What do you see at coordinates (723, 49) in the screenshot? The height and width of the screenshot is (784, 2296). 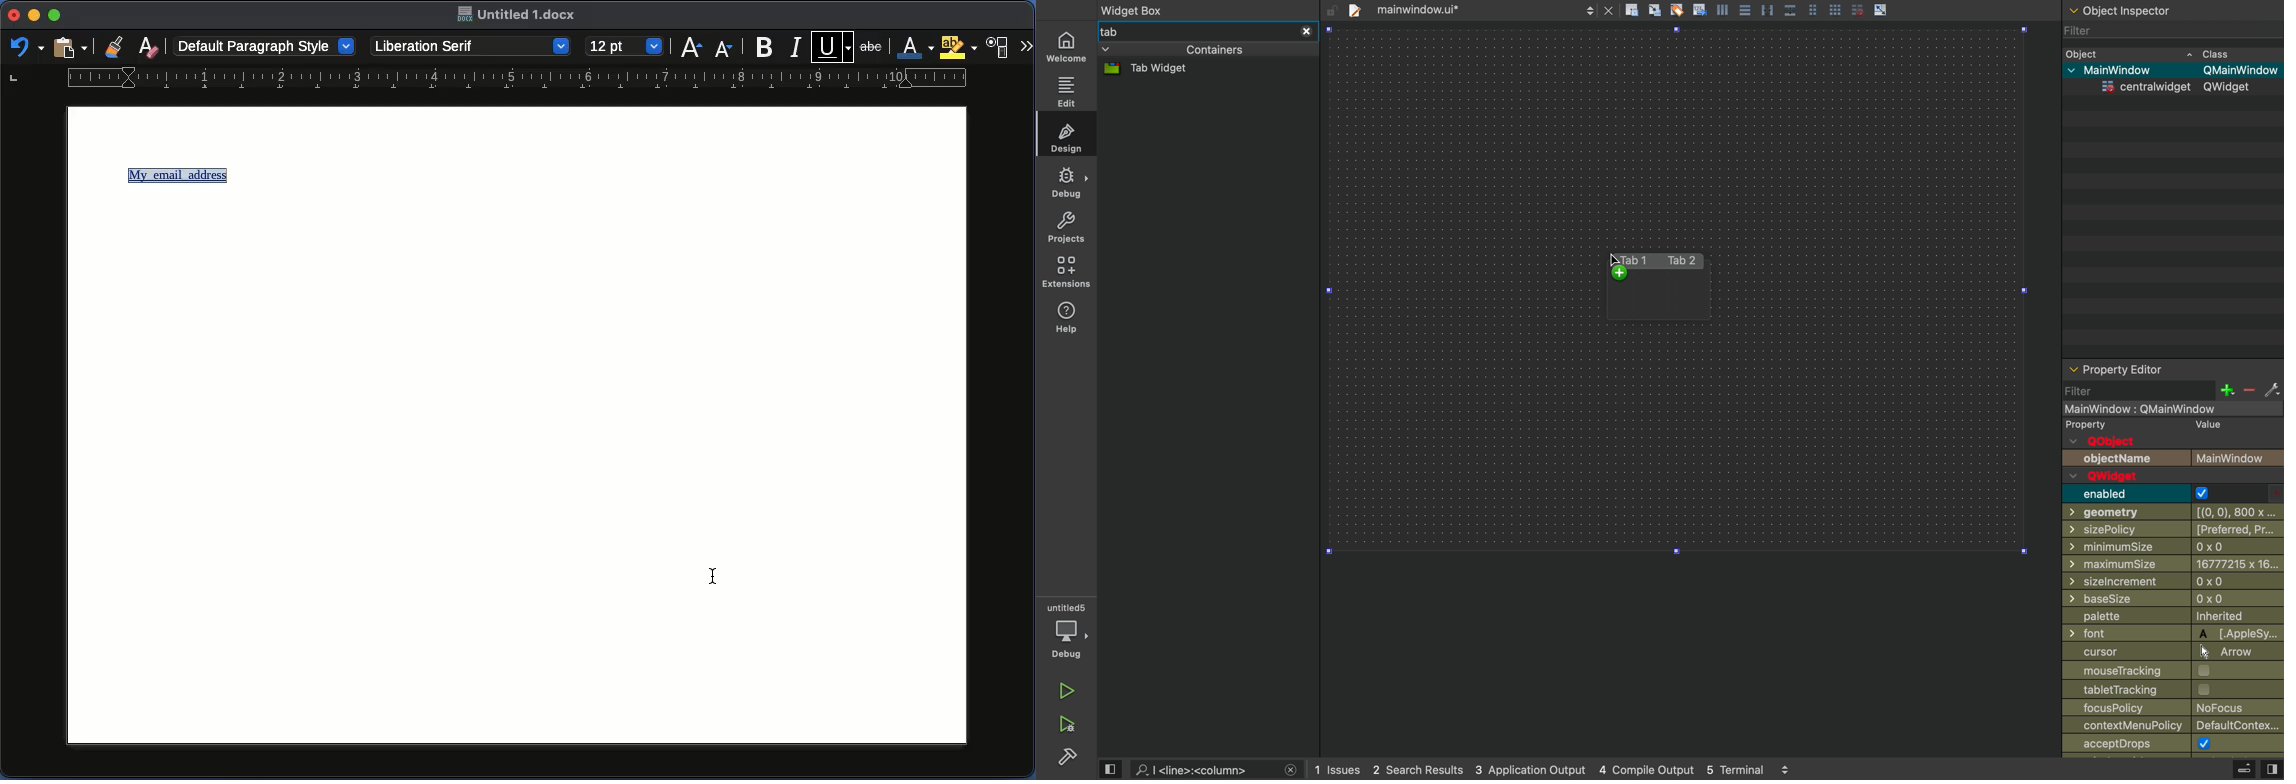 I see `Size decrease` at bounding box center [723, 49].